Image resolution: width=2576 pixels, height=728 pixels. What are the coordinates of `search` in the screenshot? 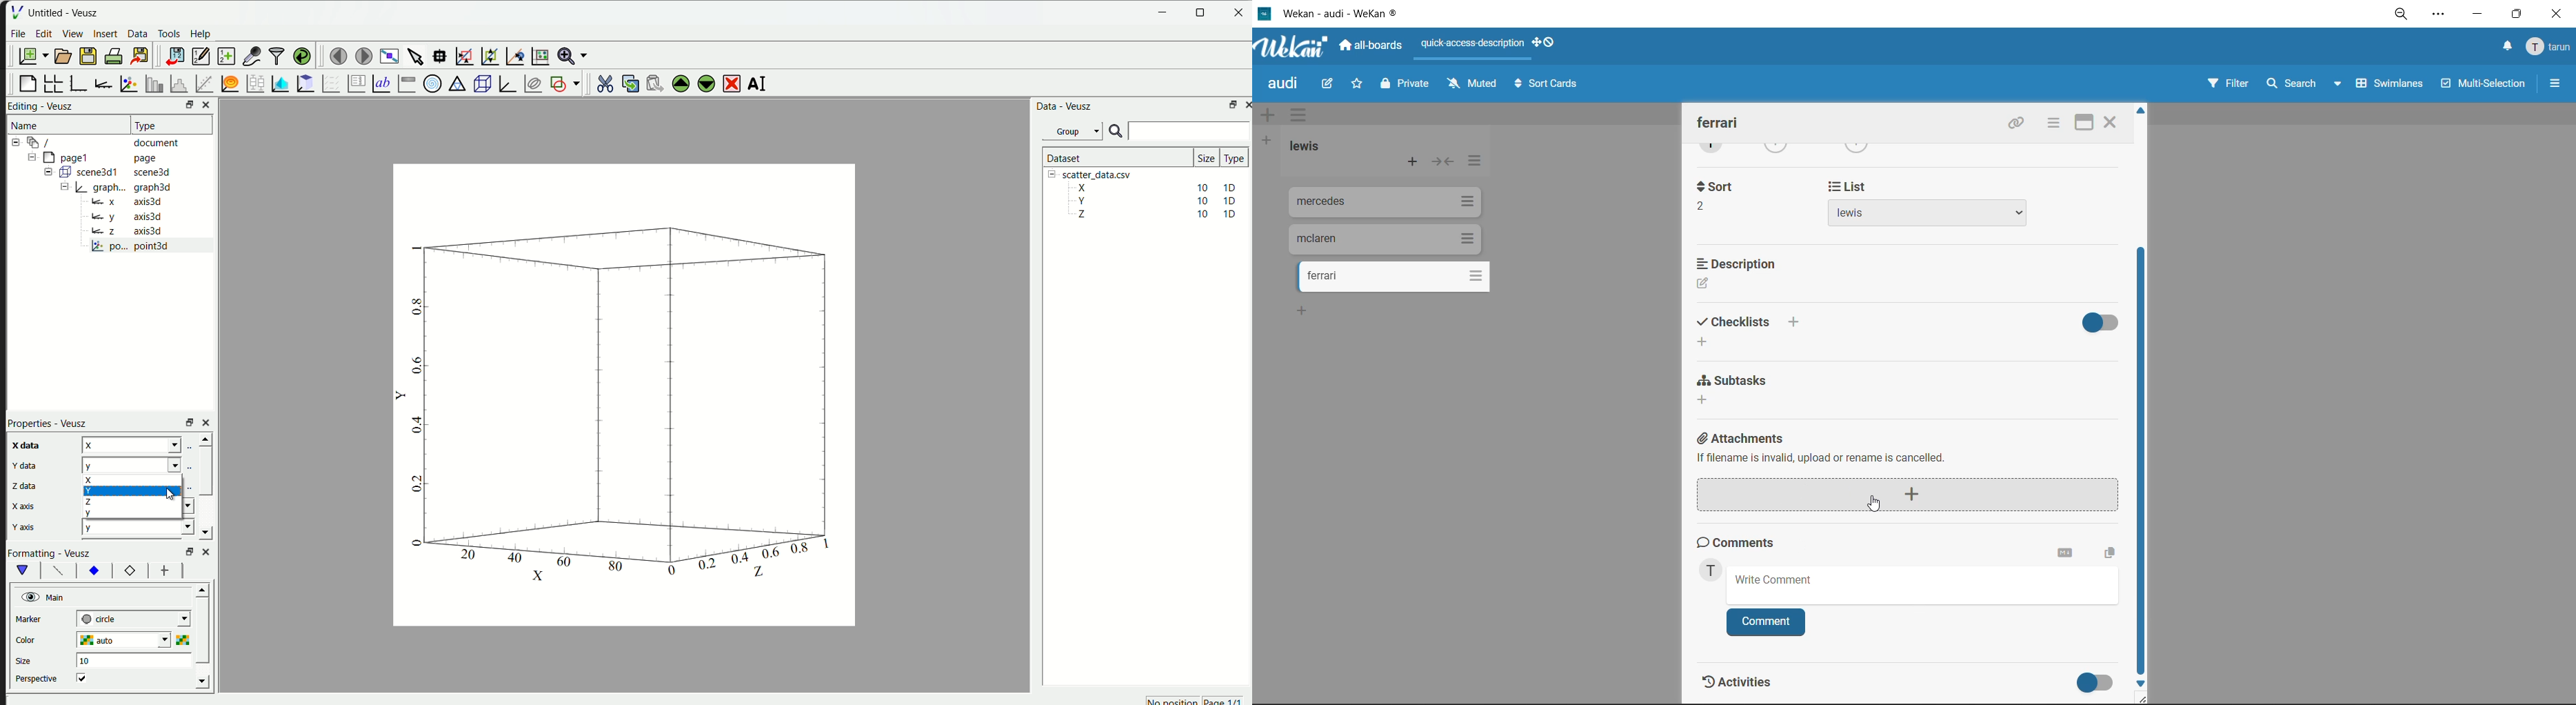 It's located at (2305, 83).